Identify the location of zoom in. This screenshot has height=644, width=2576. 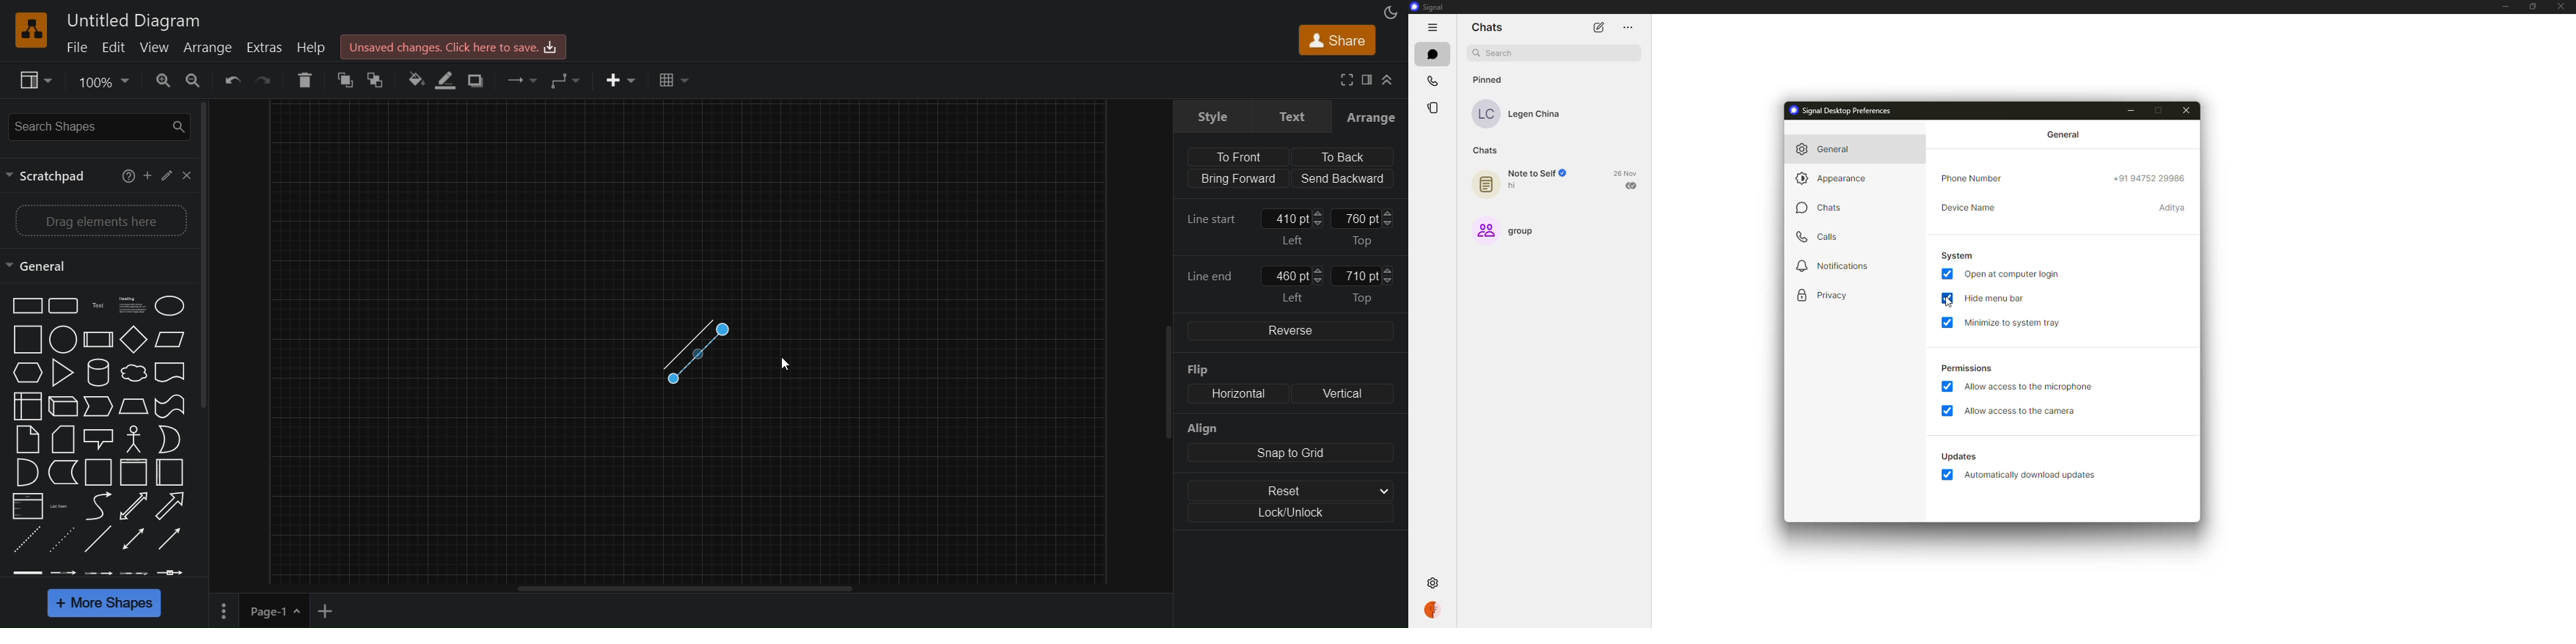
(163, 80).